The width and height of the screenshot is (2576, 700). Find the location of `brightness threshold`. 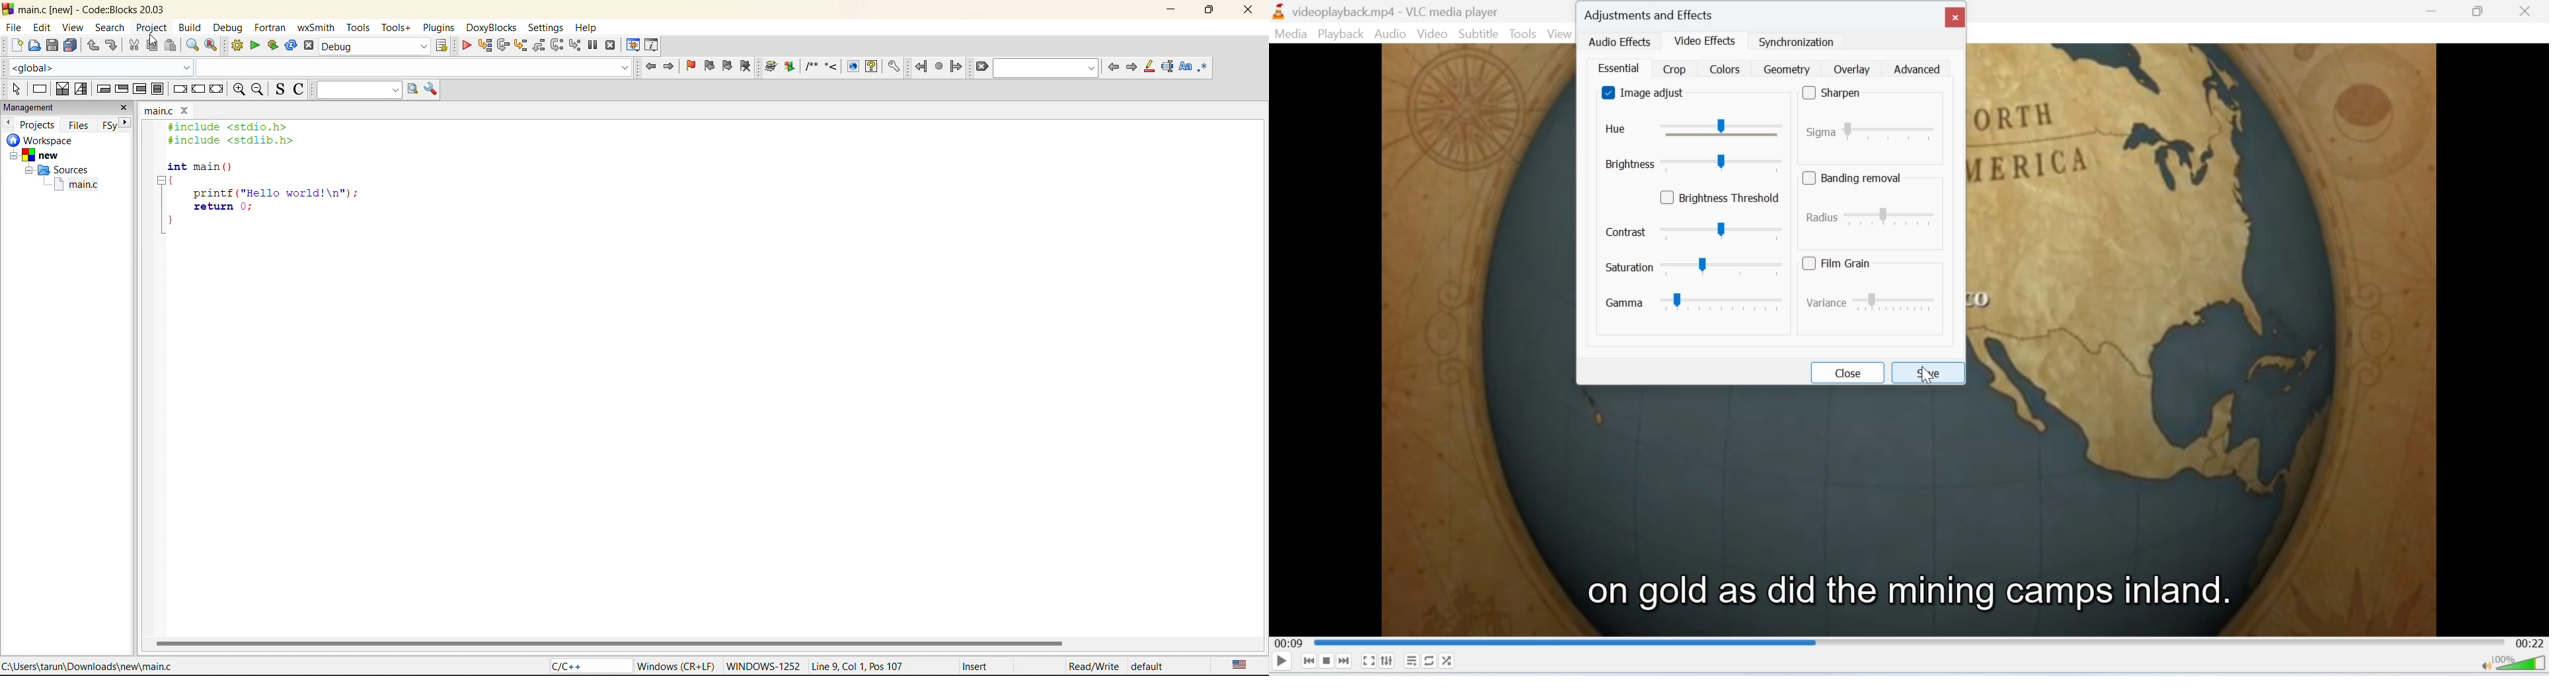

brightness threshold is located at coordinates (1724, 197).